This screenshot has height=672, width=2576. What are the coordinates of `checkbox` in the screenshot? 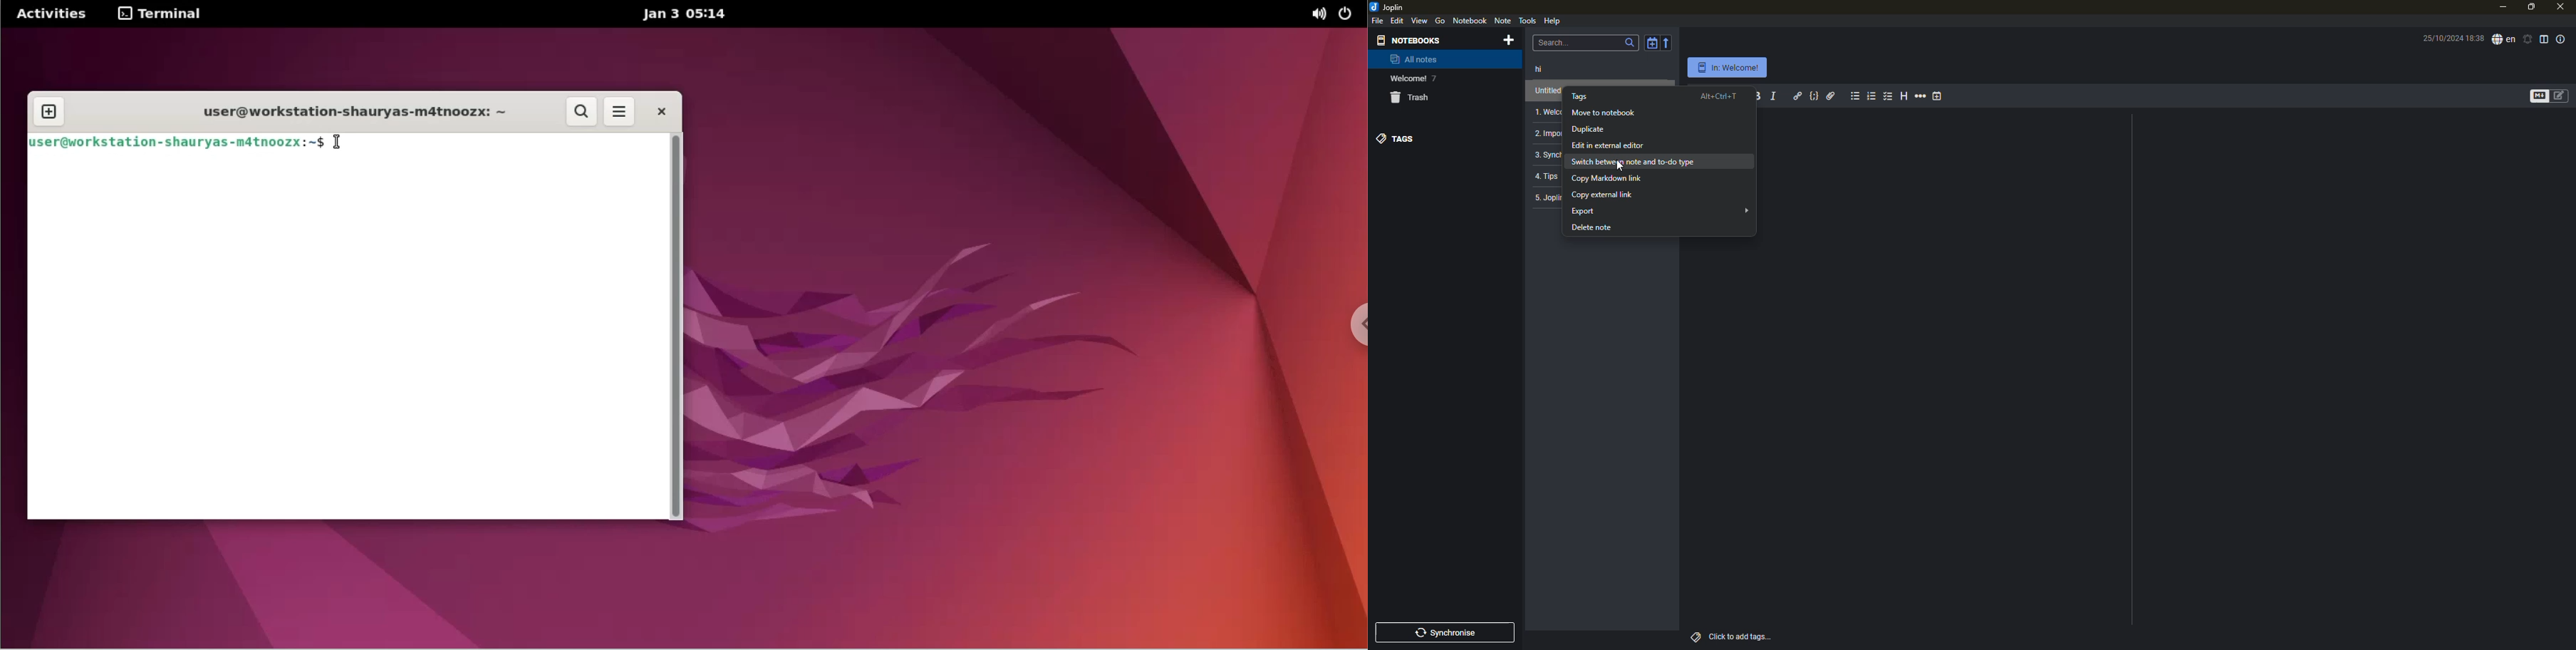 It's located at (1888, 96).